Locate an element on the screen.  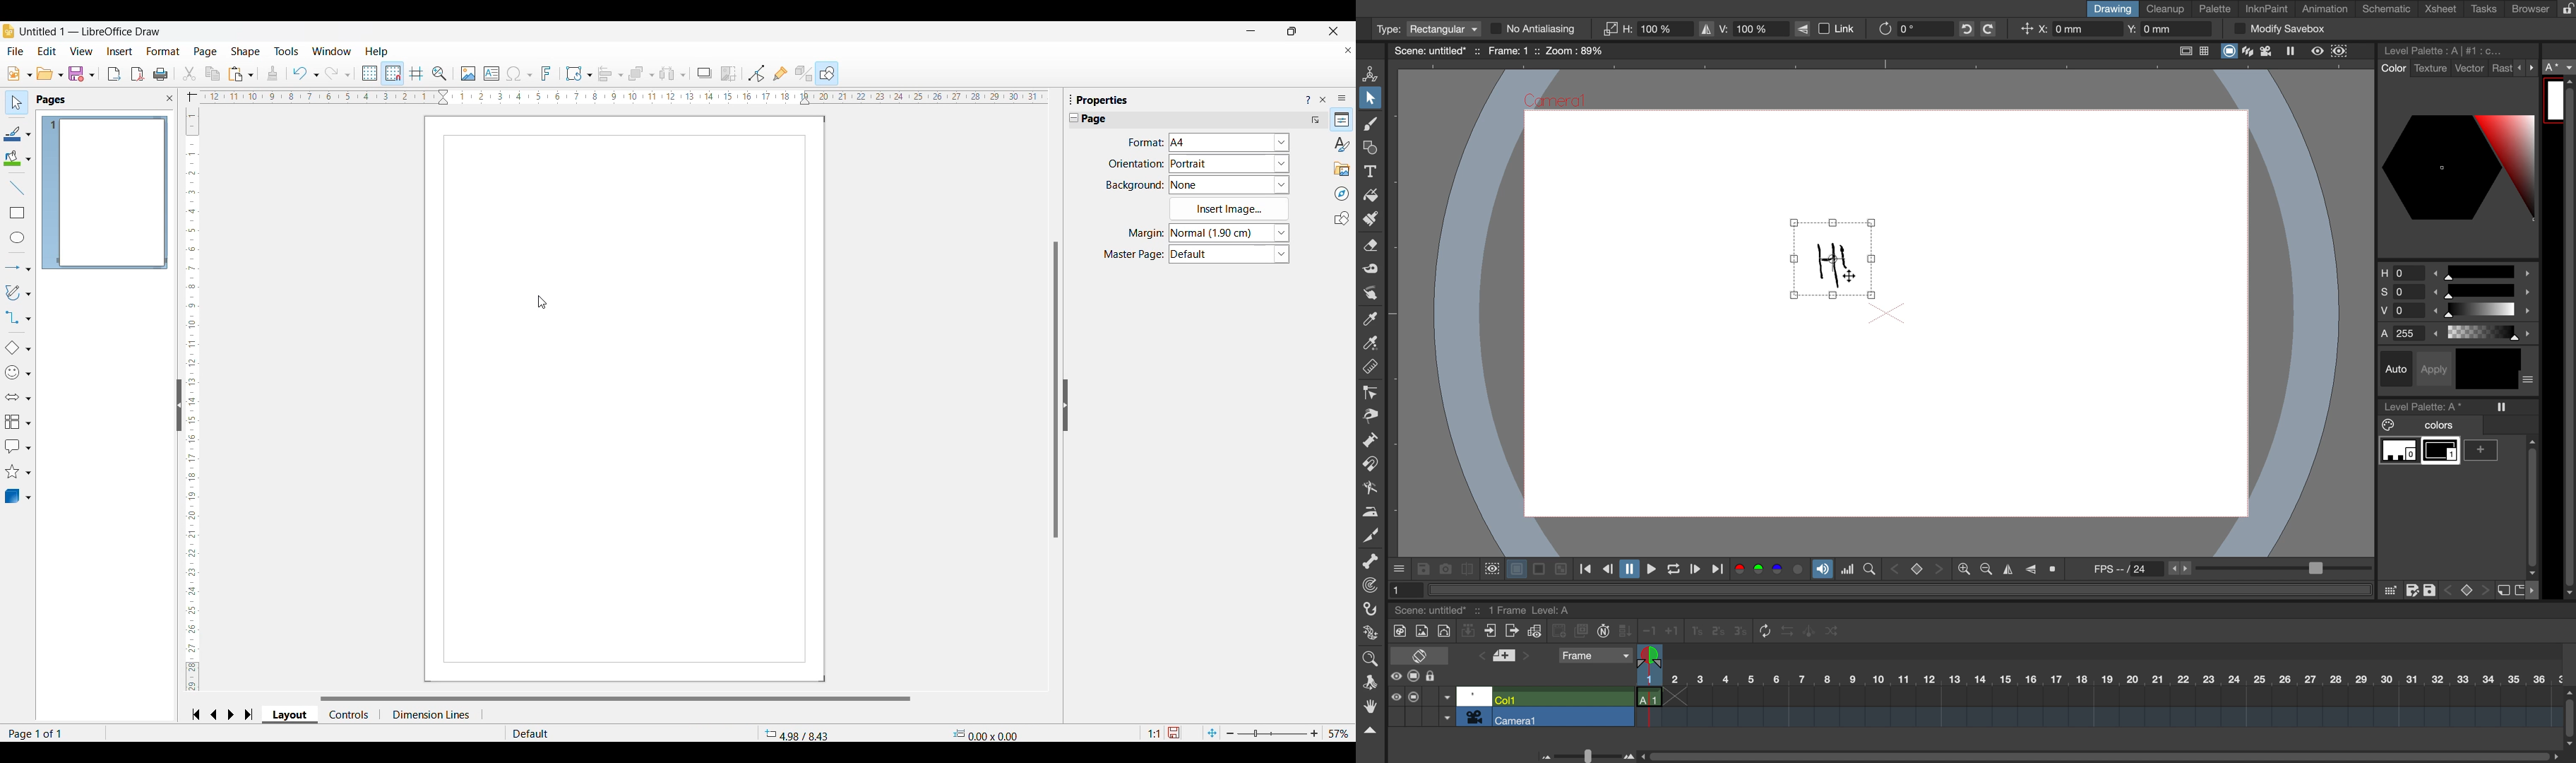
Untitled 1 - Libreoffice draw is located at coordinates (89, 31).